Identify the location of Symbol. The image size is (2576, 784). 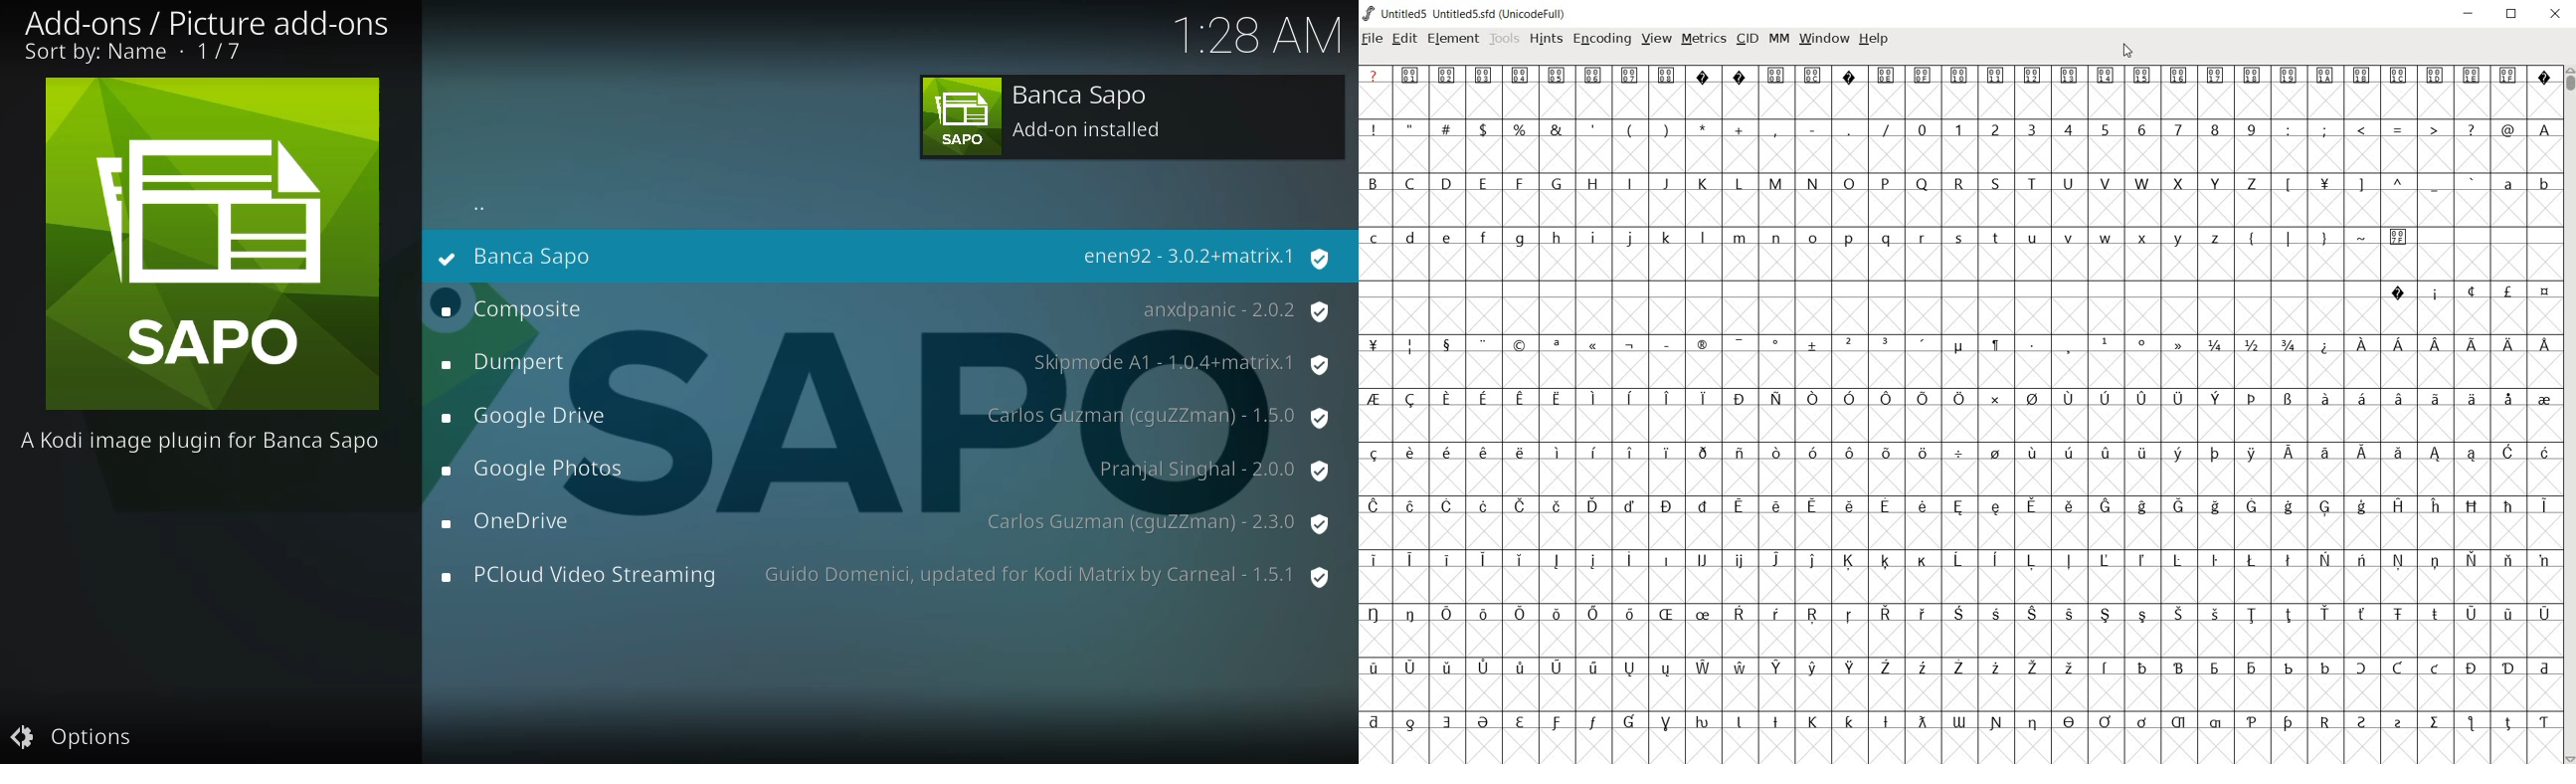
(1739, 343).